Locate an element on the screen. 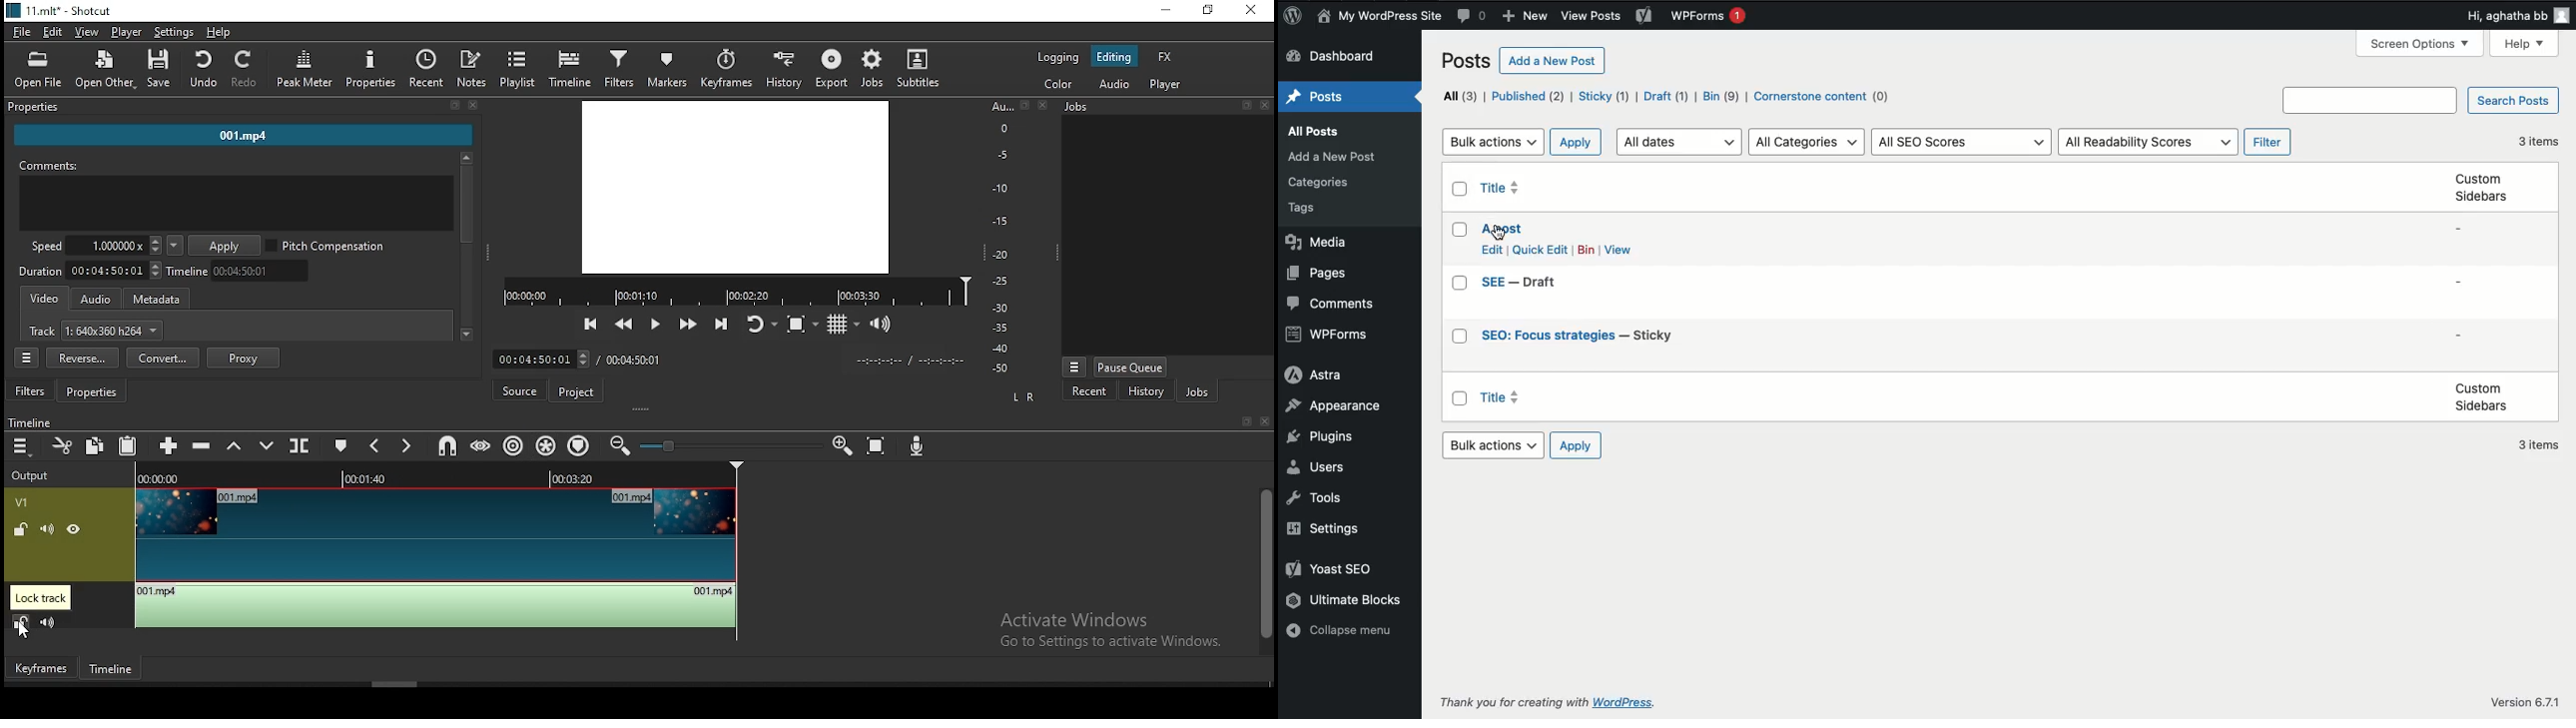 This screenshot has height=728, width=2576. 3 items is located at coordinates (2544, 144).